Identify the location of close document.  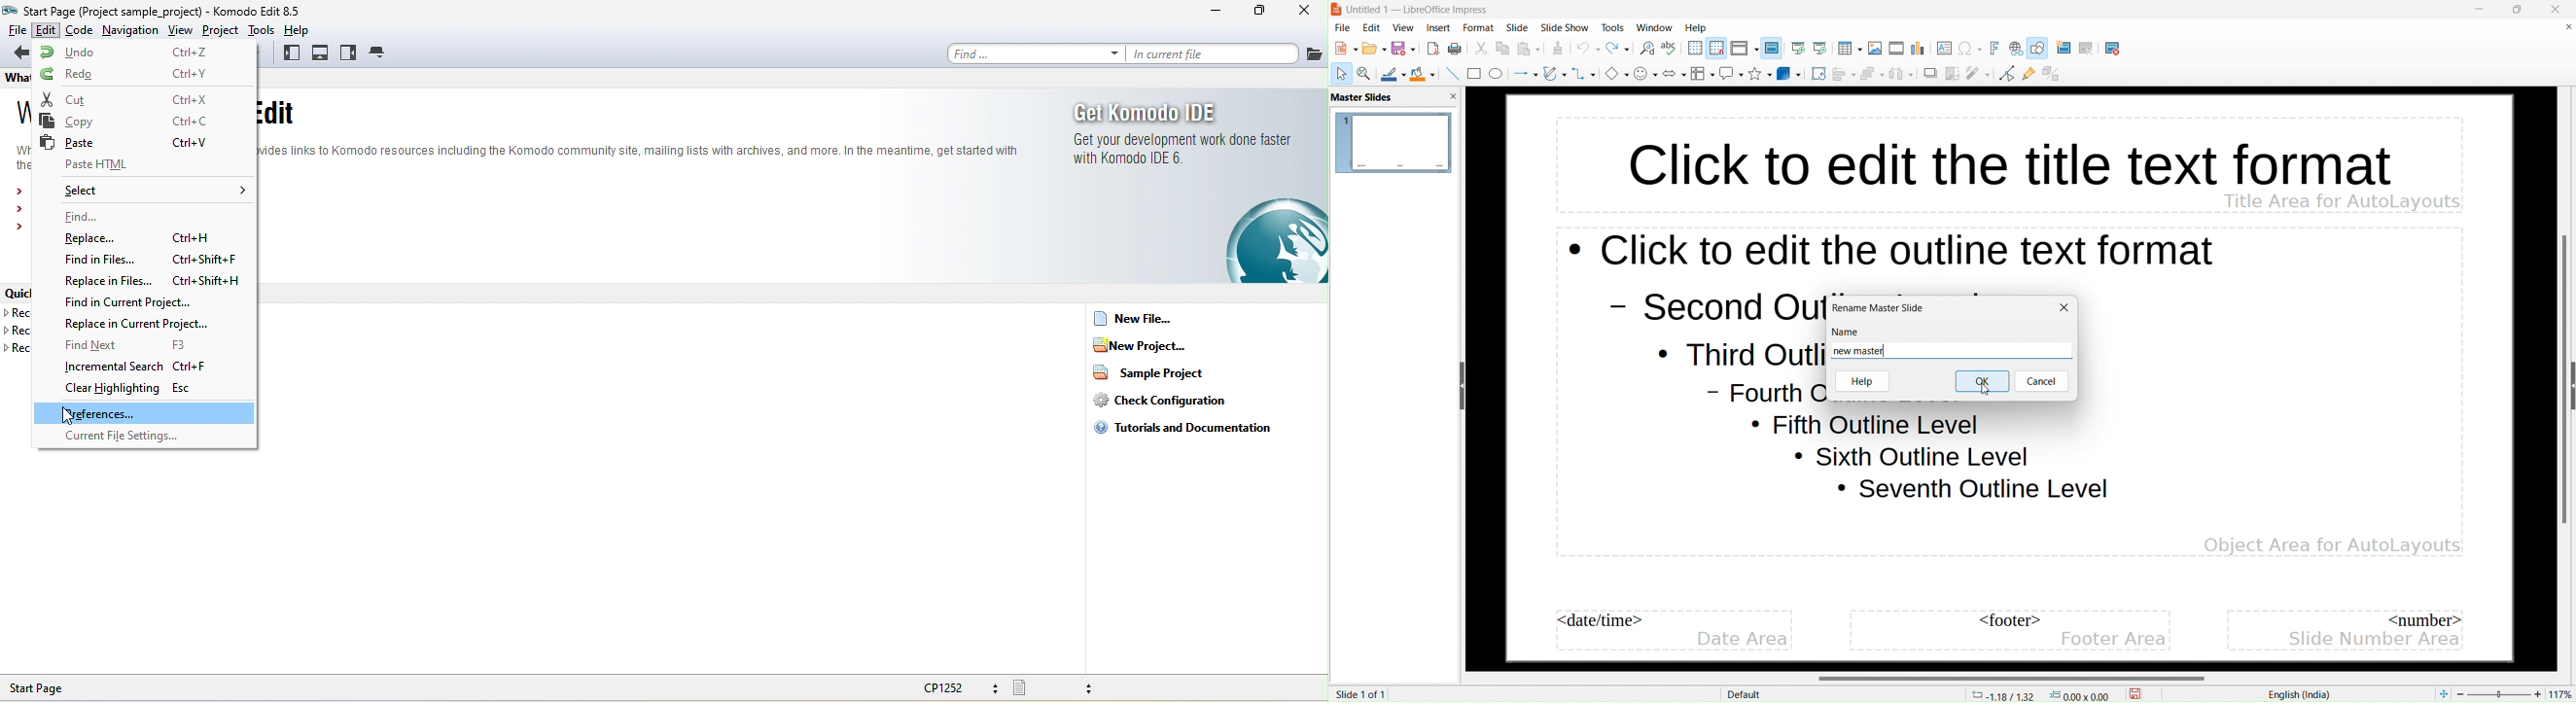
(2568, 27).